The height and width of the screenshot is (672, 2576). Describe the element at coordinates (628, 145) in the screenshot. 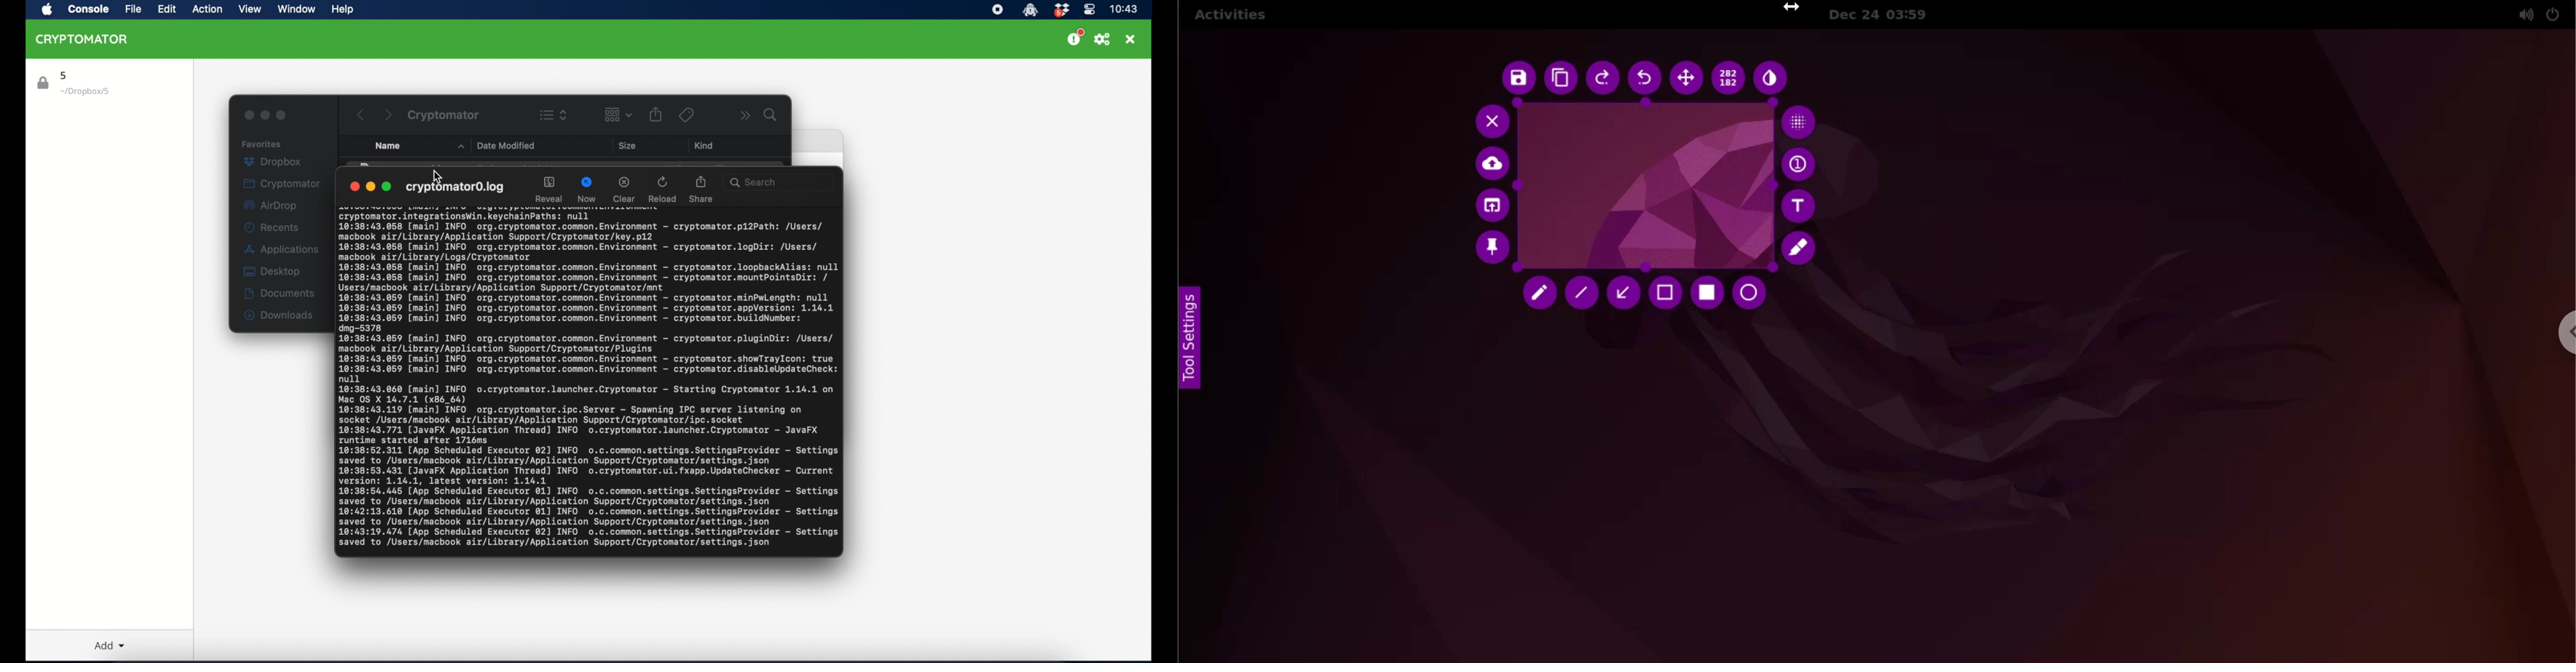

I see `size` at that location.